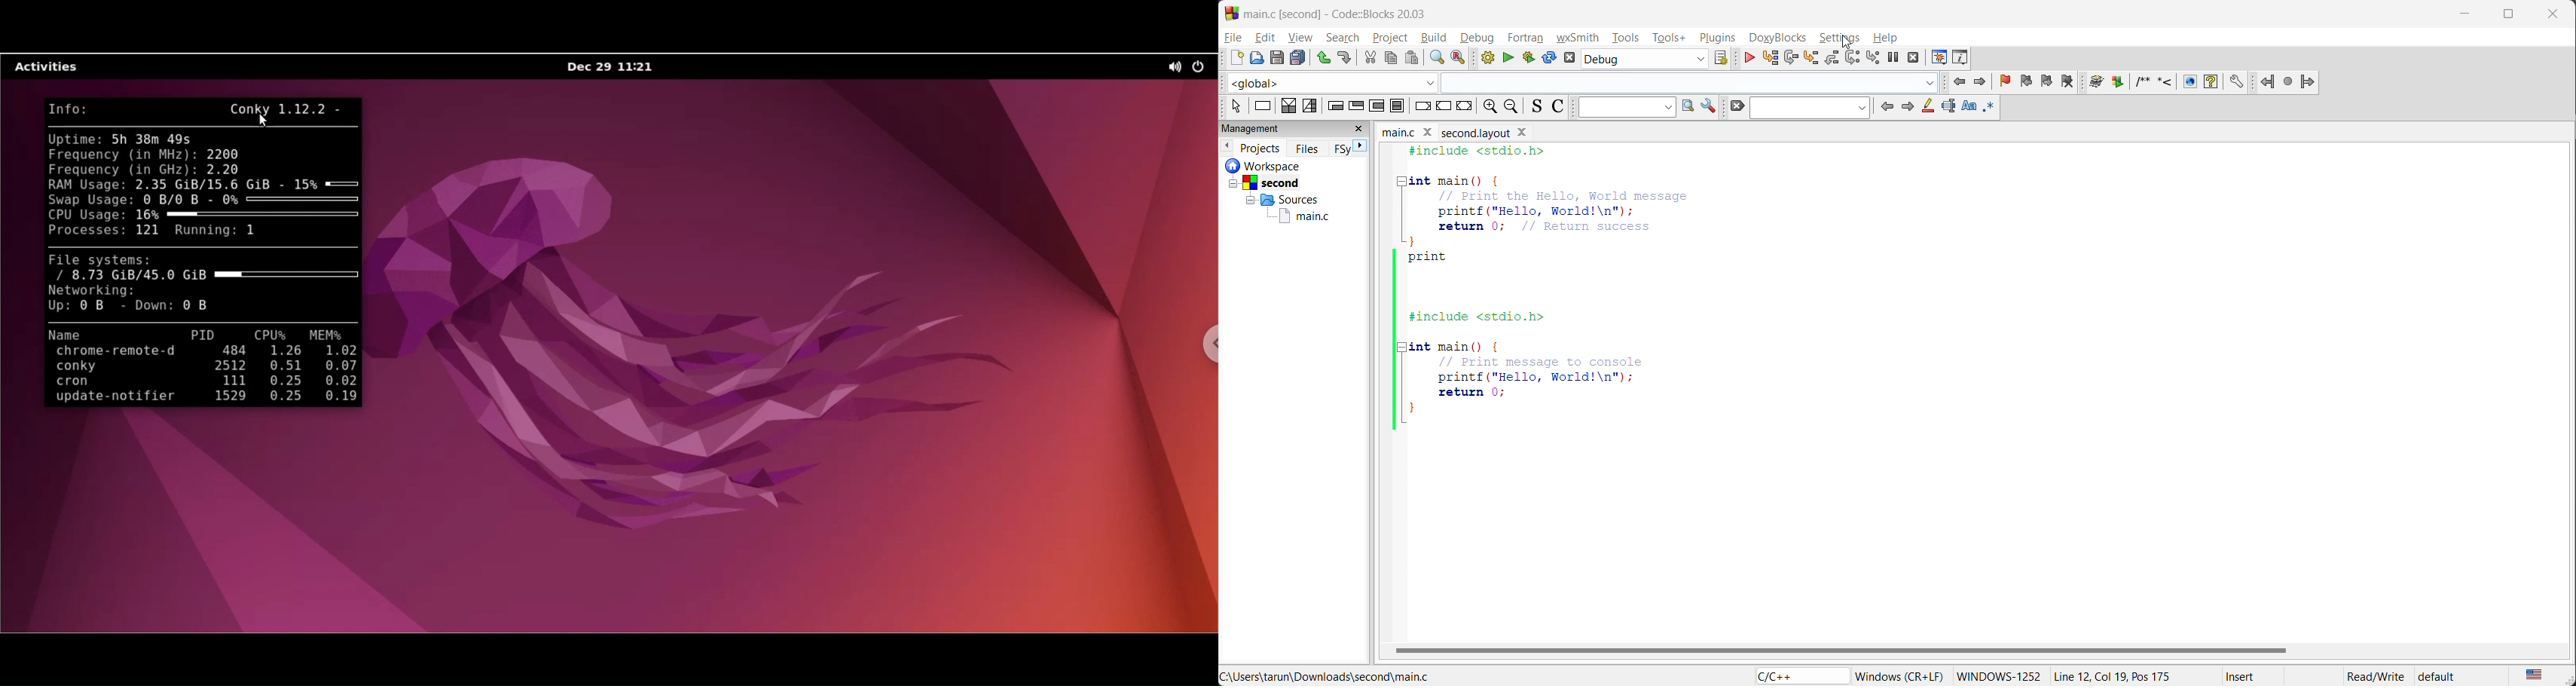 Image resolution: width=2576 pixels, height=700 pixels. I want to click on replace, so click(1459, 57).